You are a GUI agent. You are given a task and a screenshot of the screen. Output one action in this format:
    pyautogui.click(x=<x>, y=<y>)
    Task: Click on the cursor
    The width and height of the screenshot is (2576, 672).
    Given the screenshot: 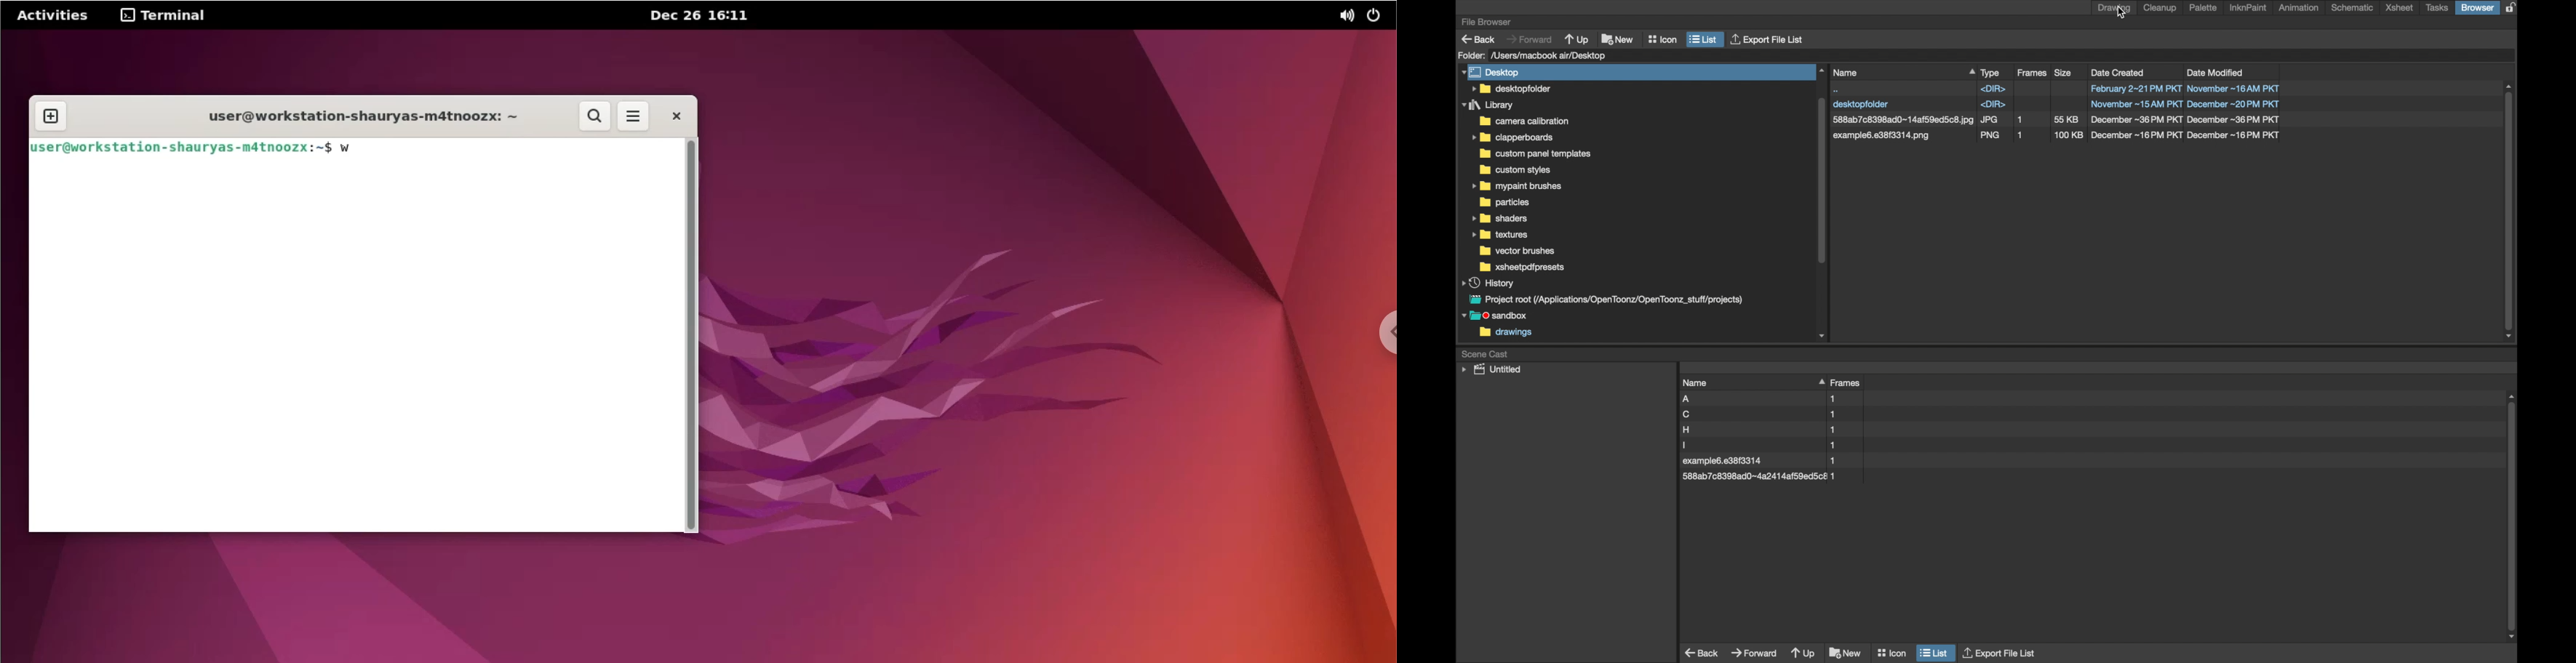 What is the action you would take?
    pyautogui.click(x=372, y=149)
    